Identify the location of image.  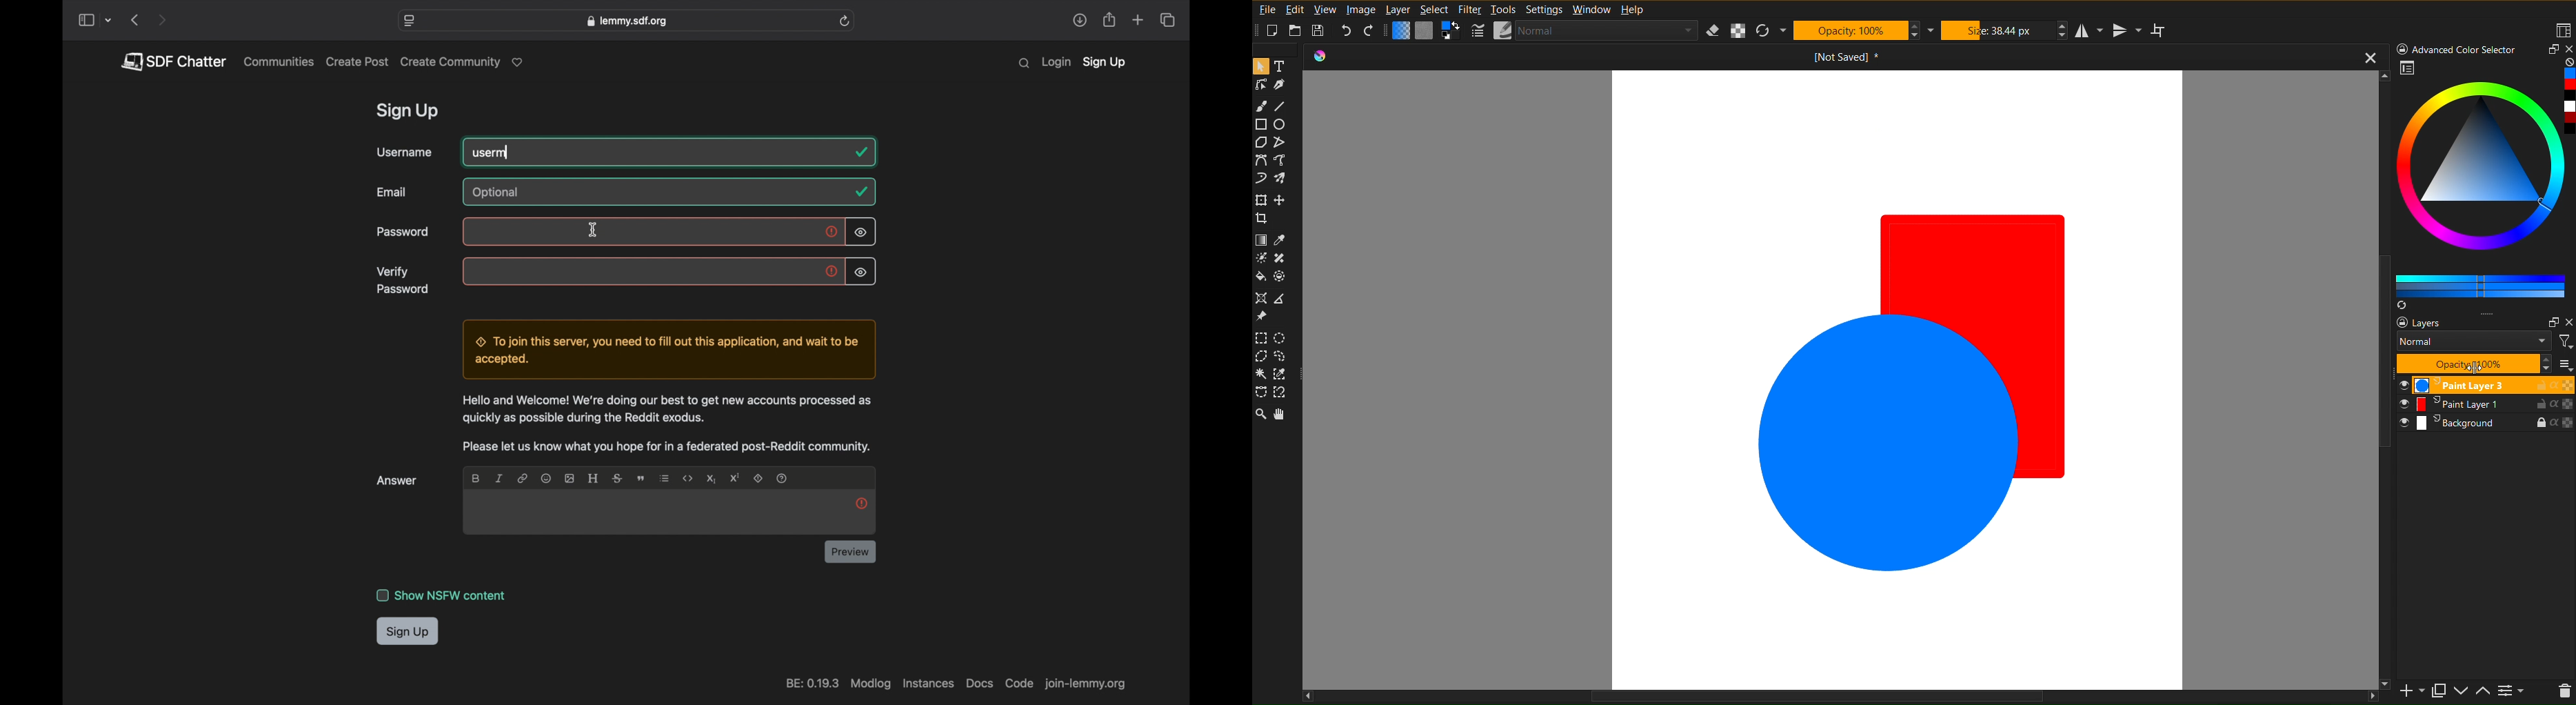
(569, 478).